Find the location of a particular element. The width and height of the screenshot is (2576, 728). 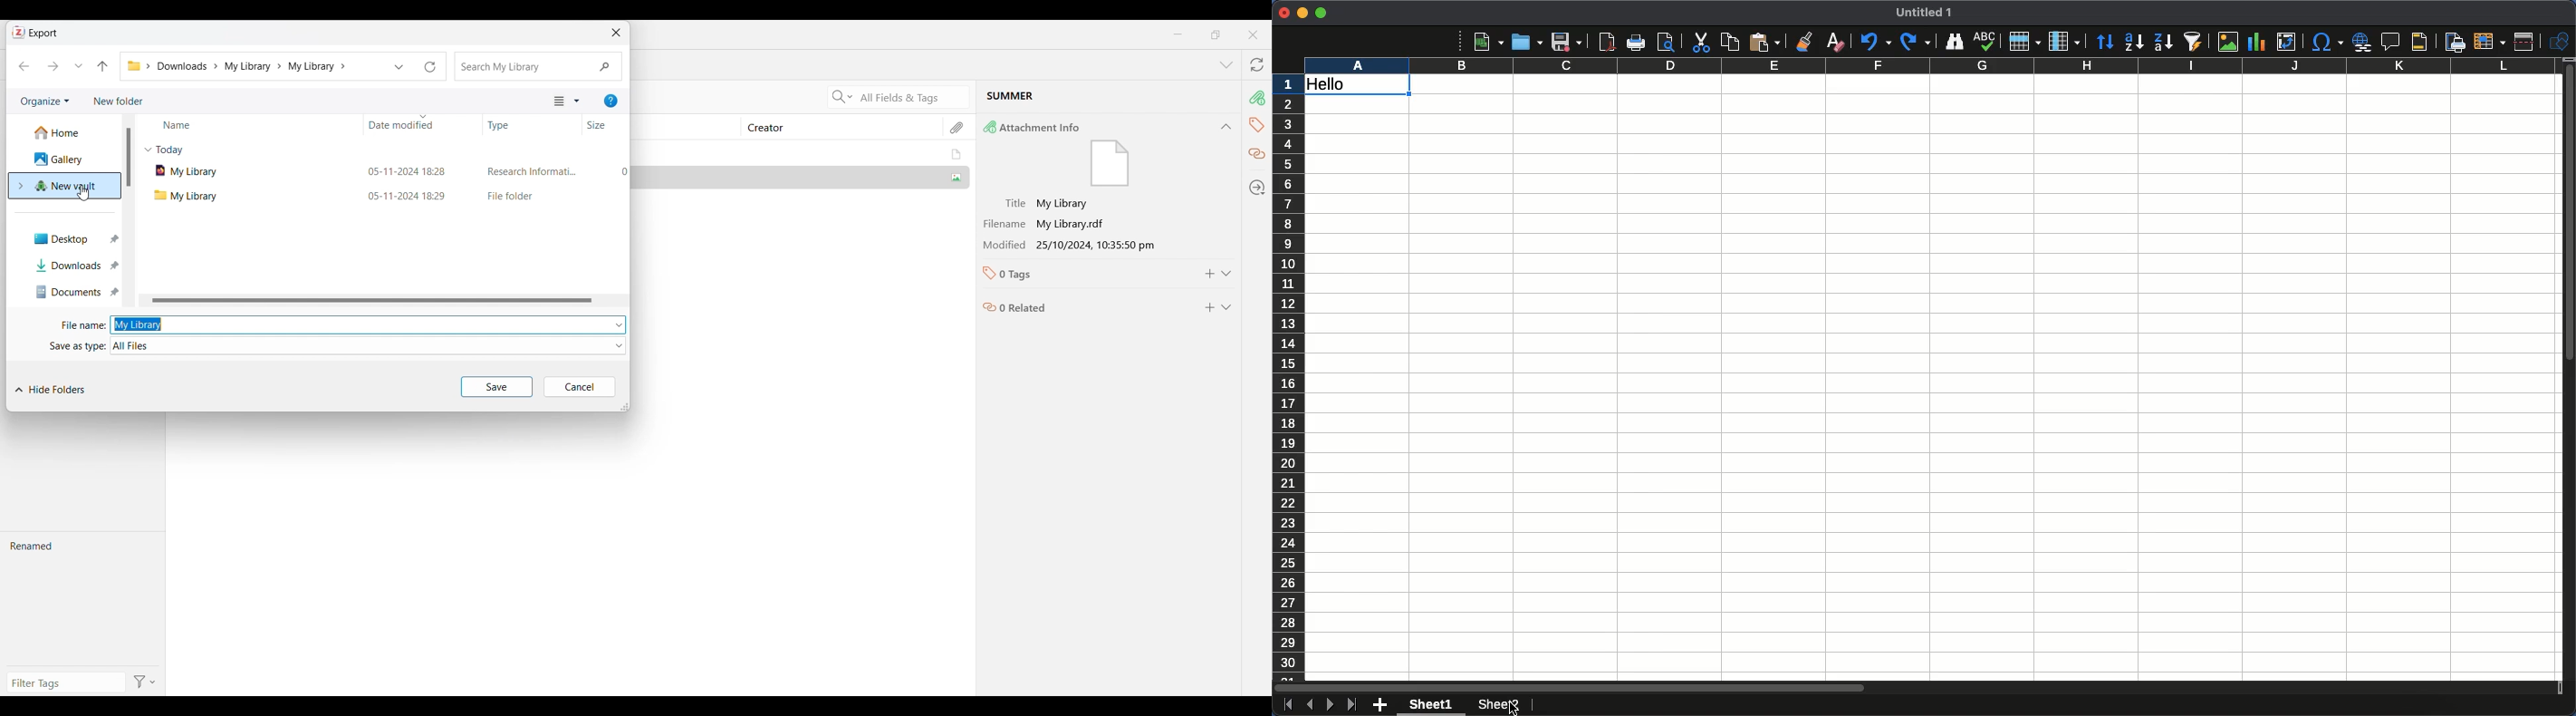

Downloads  is located at coordinates (70, 265).